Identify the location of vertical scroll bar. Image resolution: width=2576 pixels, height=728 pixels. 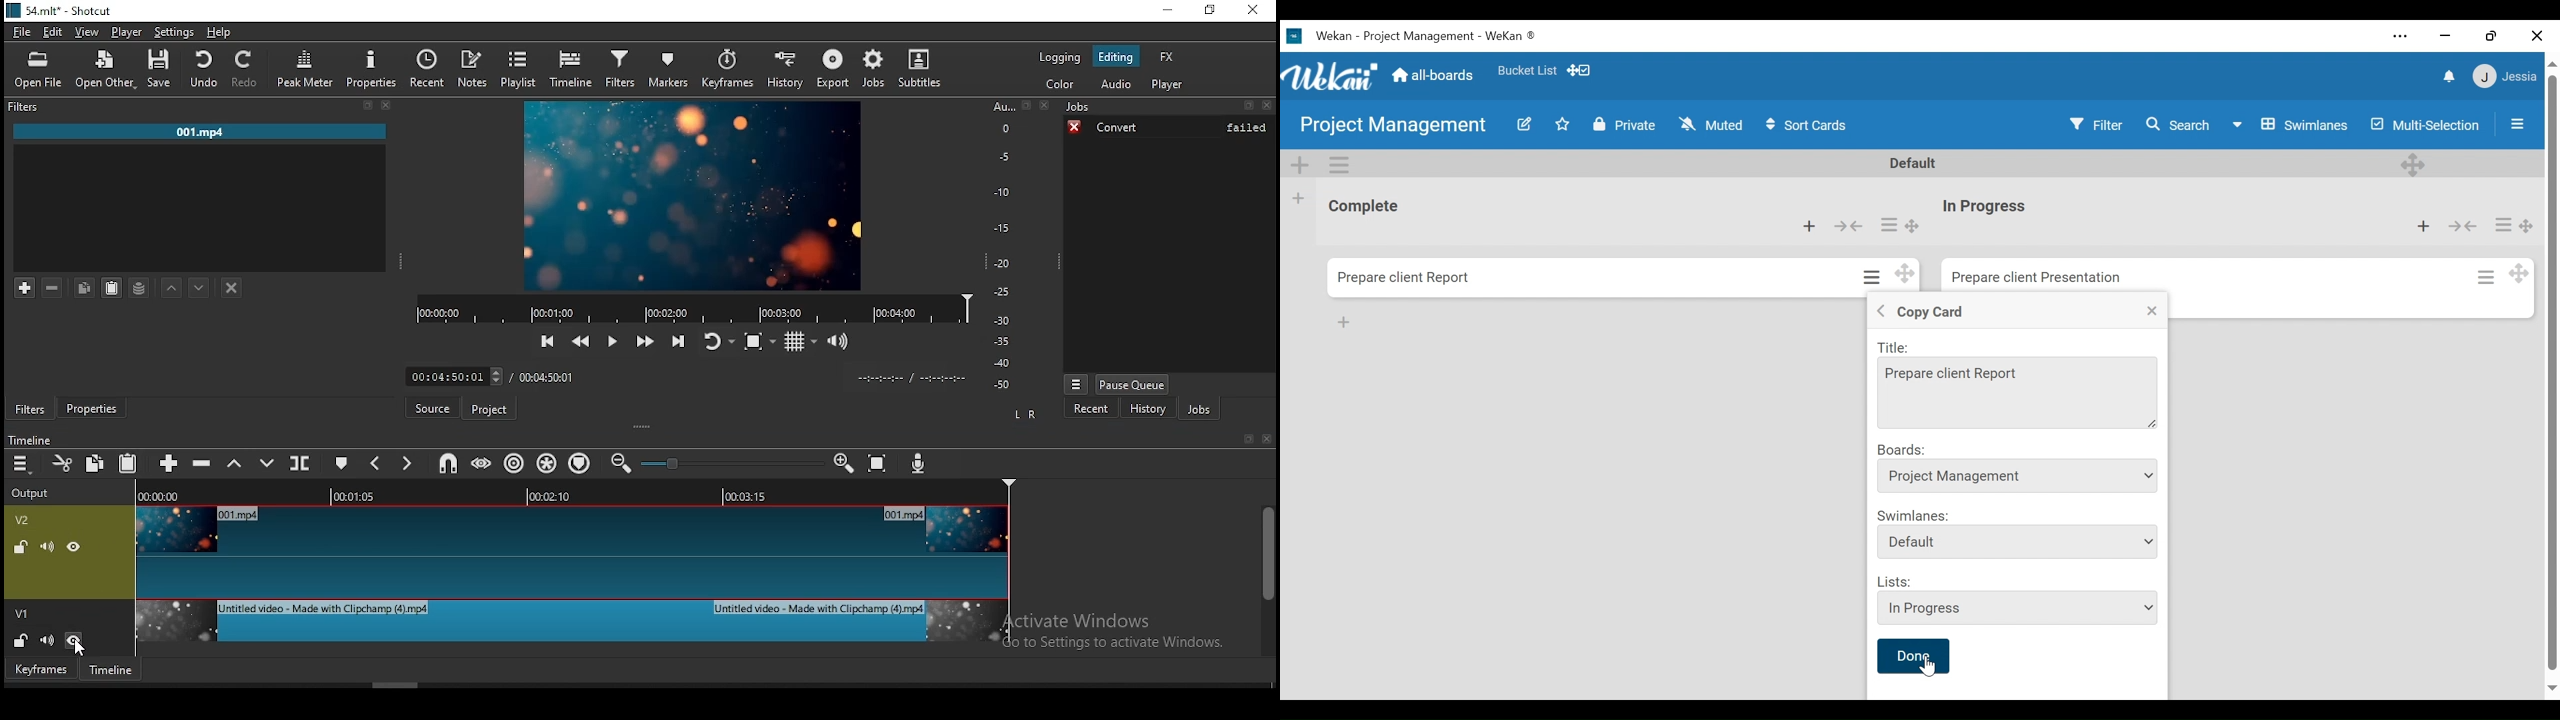
(2552, 375).